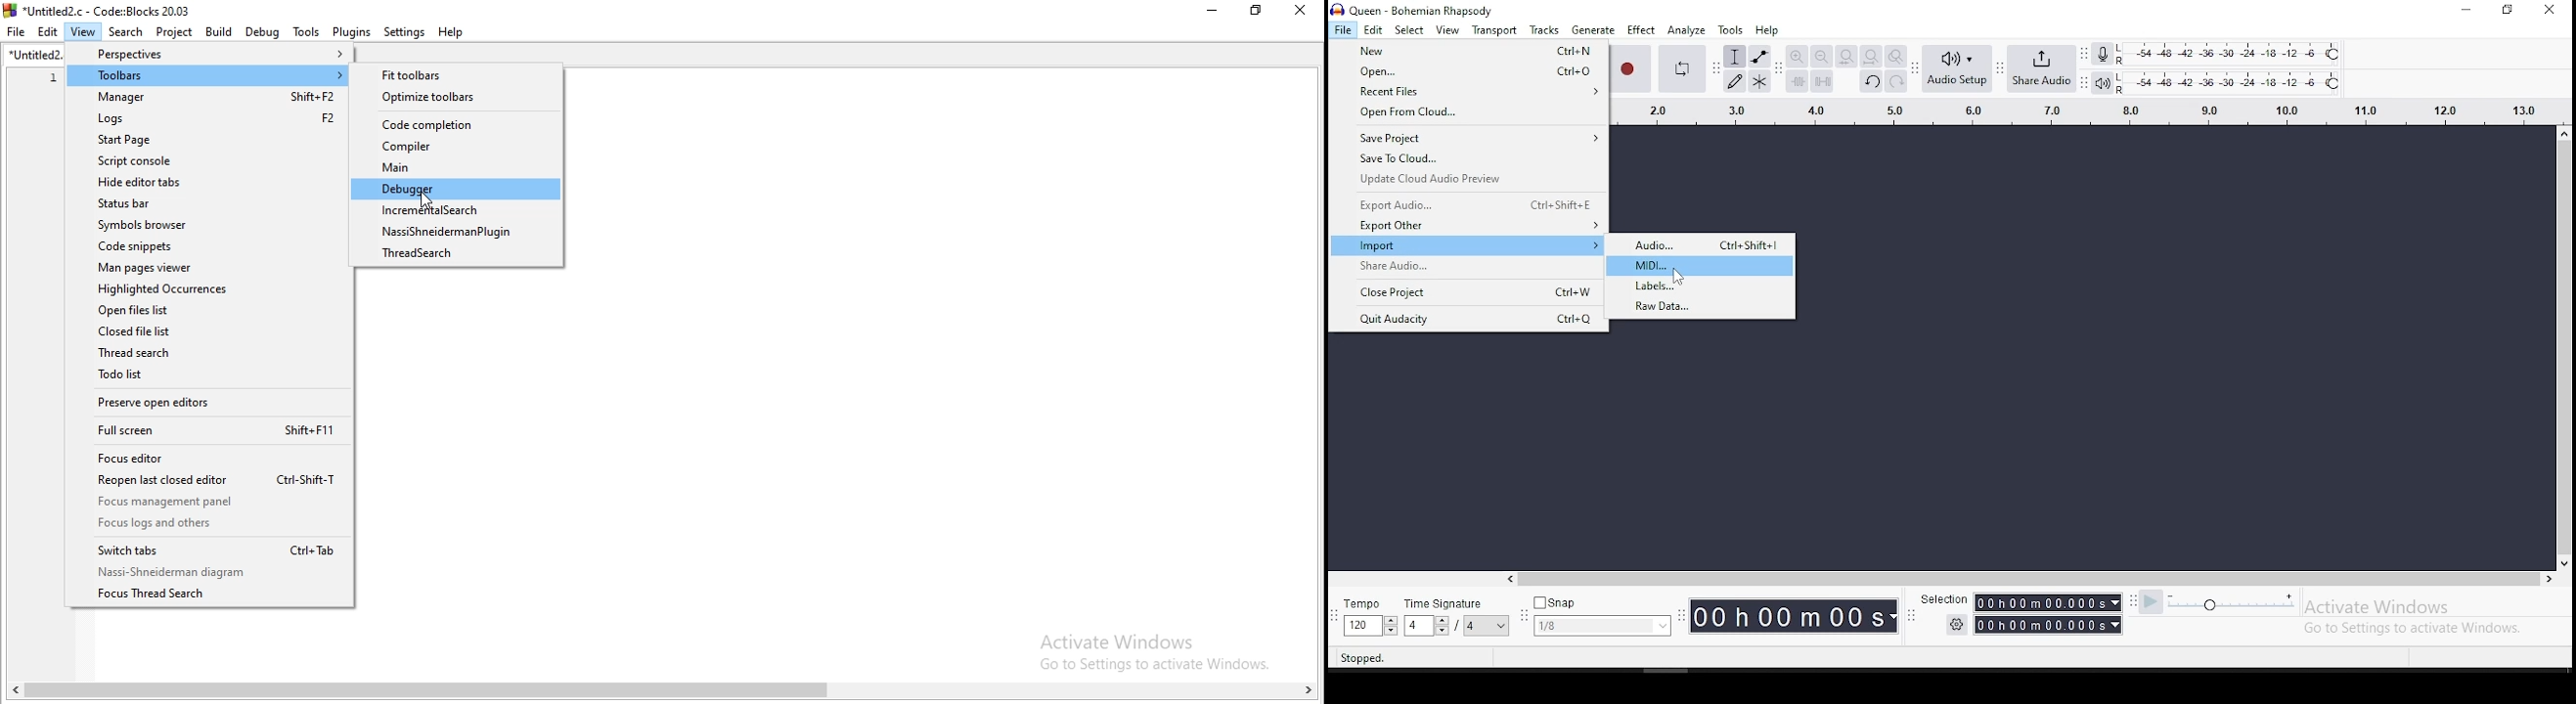 This screenshot has width=2576, height=728. Describe the element at coordinates (457, 168) in the screenshot. I see `Main` at that location.